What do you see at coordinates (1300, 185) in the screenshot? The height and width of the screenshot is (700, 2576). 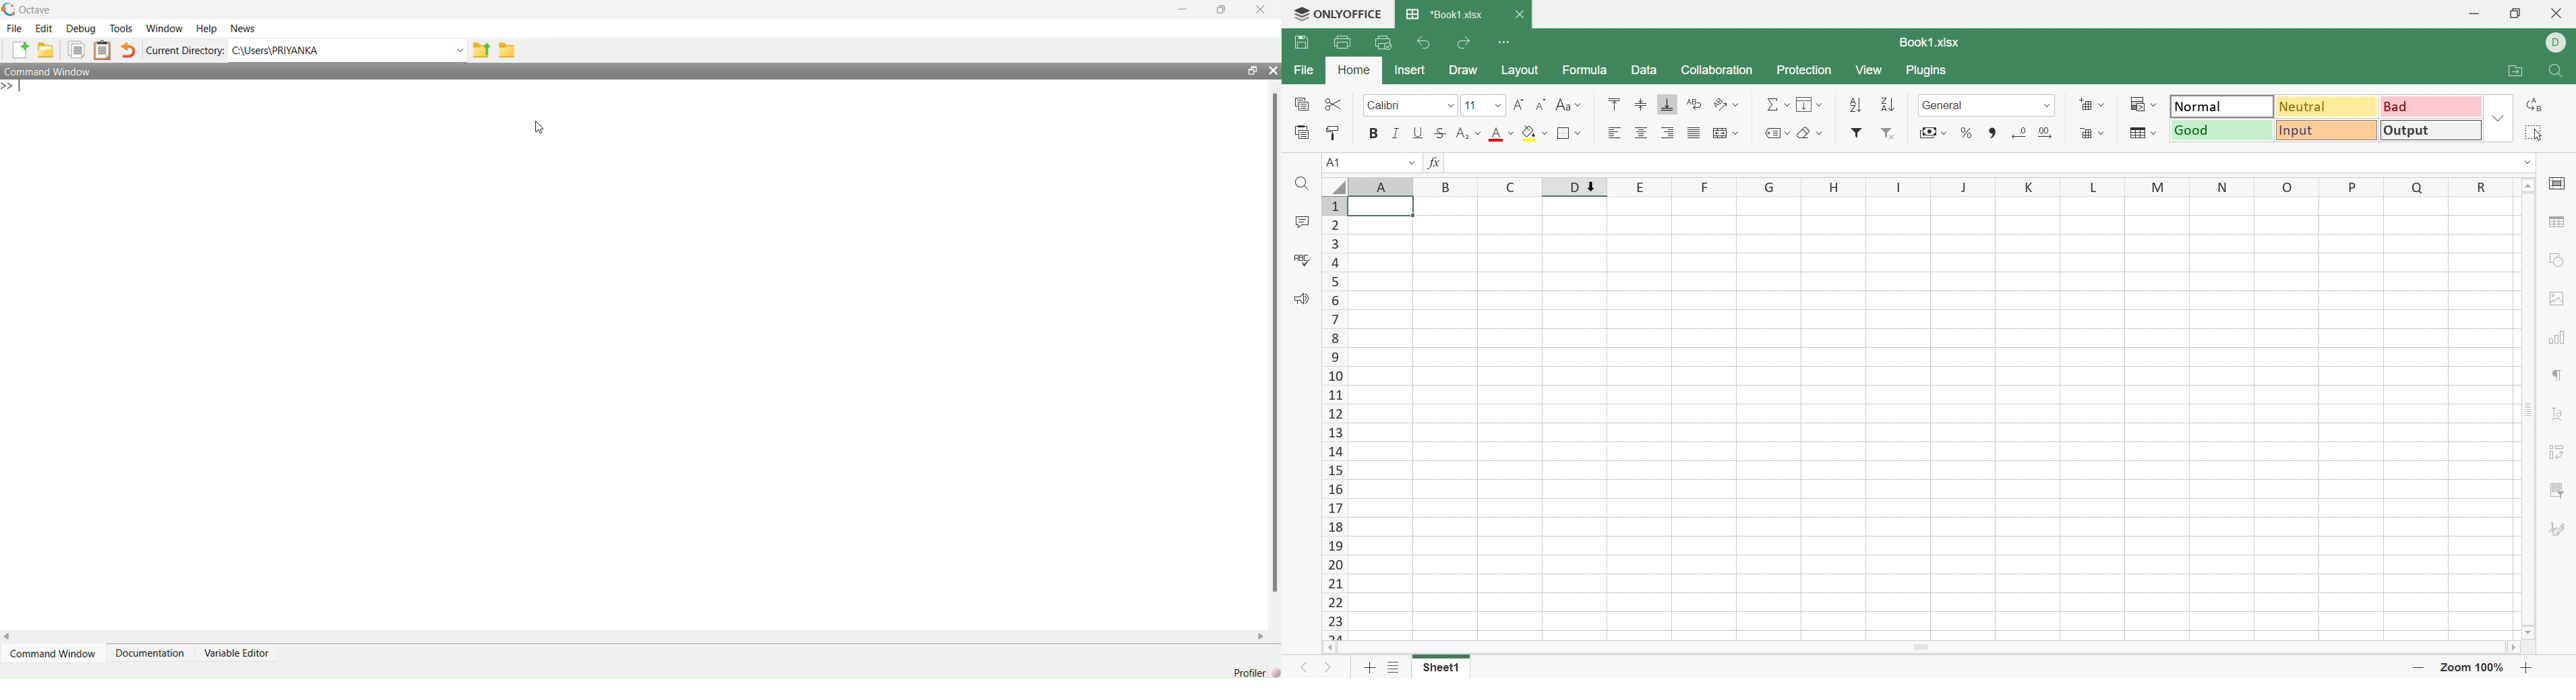 I see `Find` at bounding box center [1300, 185].